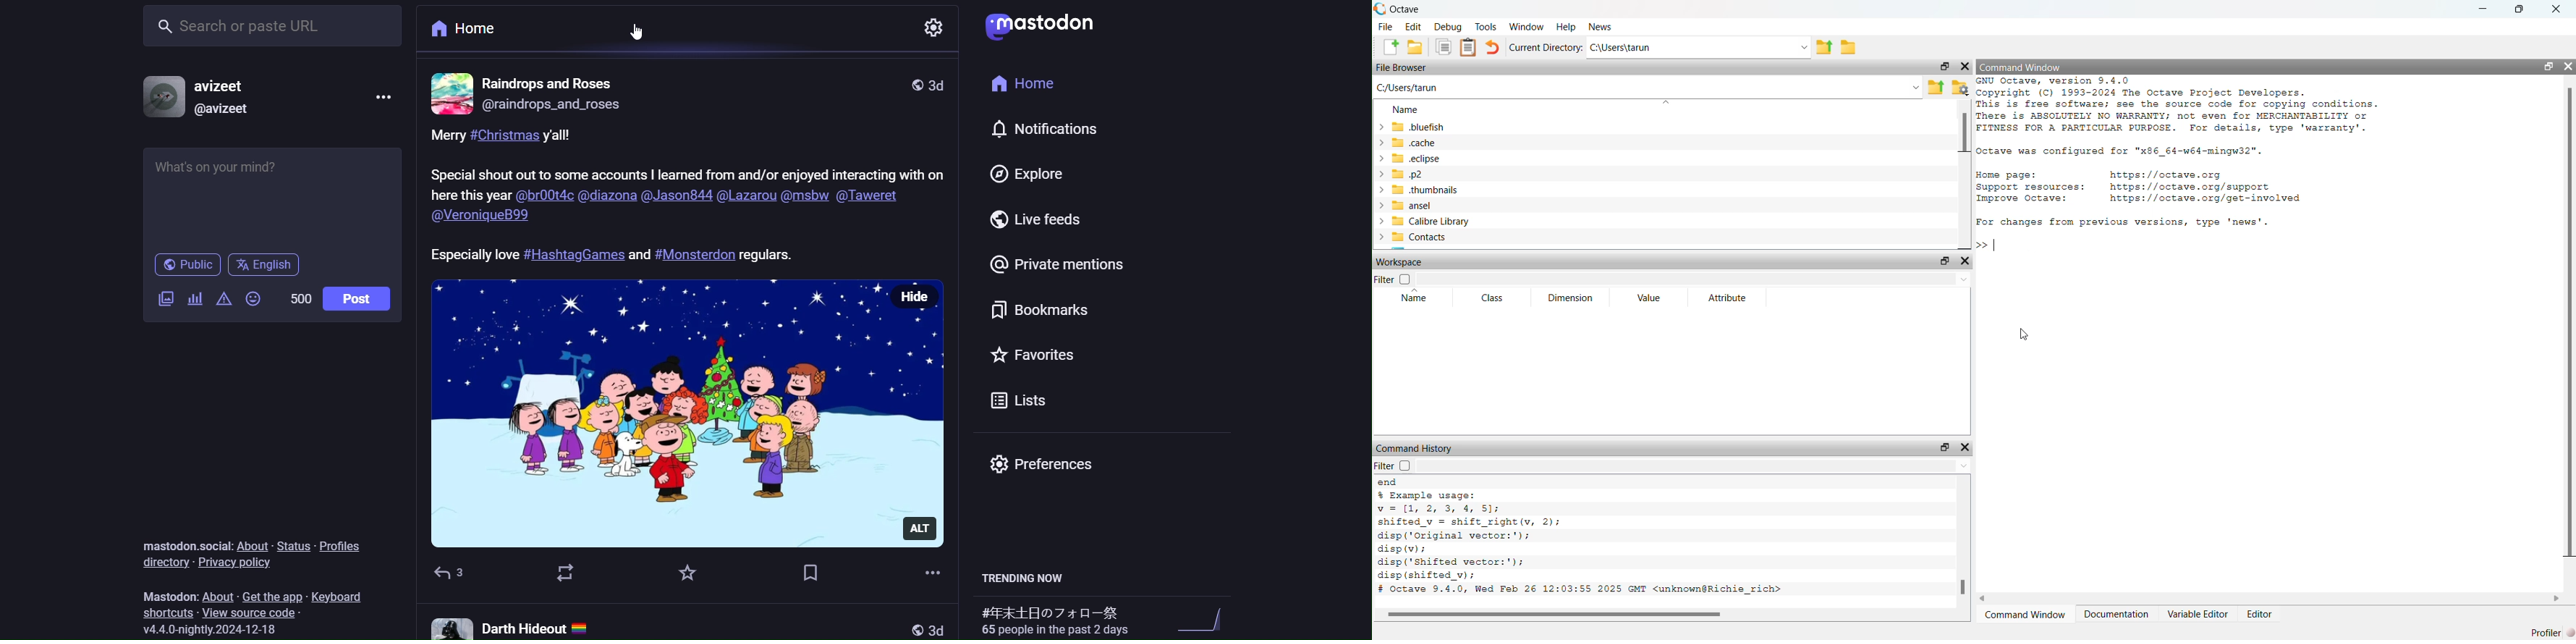 The image size is (2576, 644). I want to click on scrollbar, so click(2565, 326).